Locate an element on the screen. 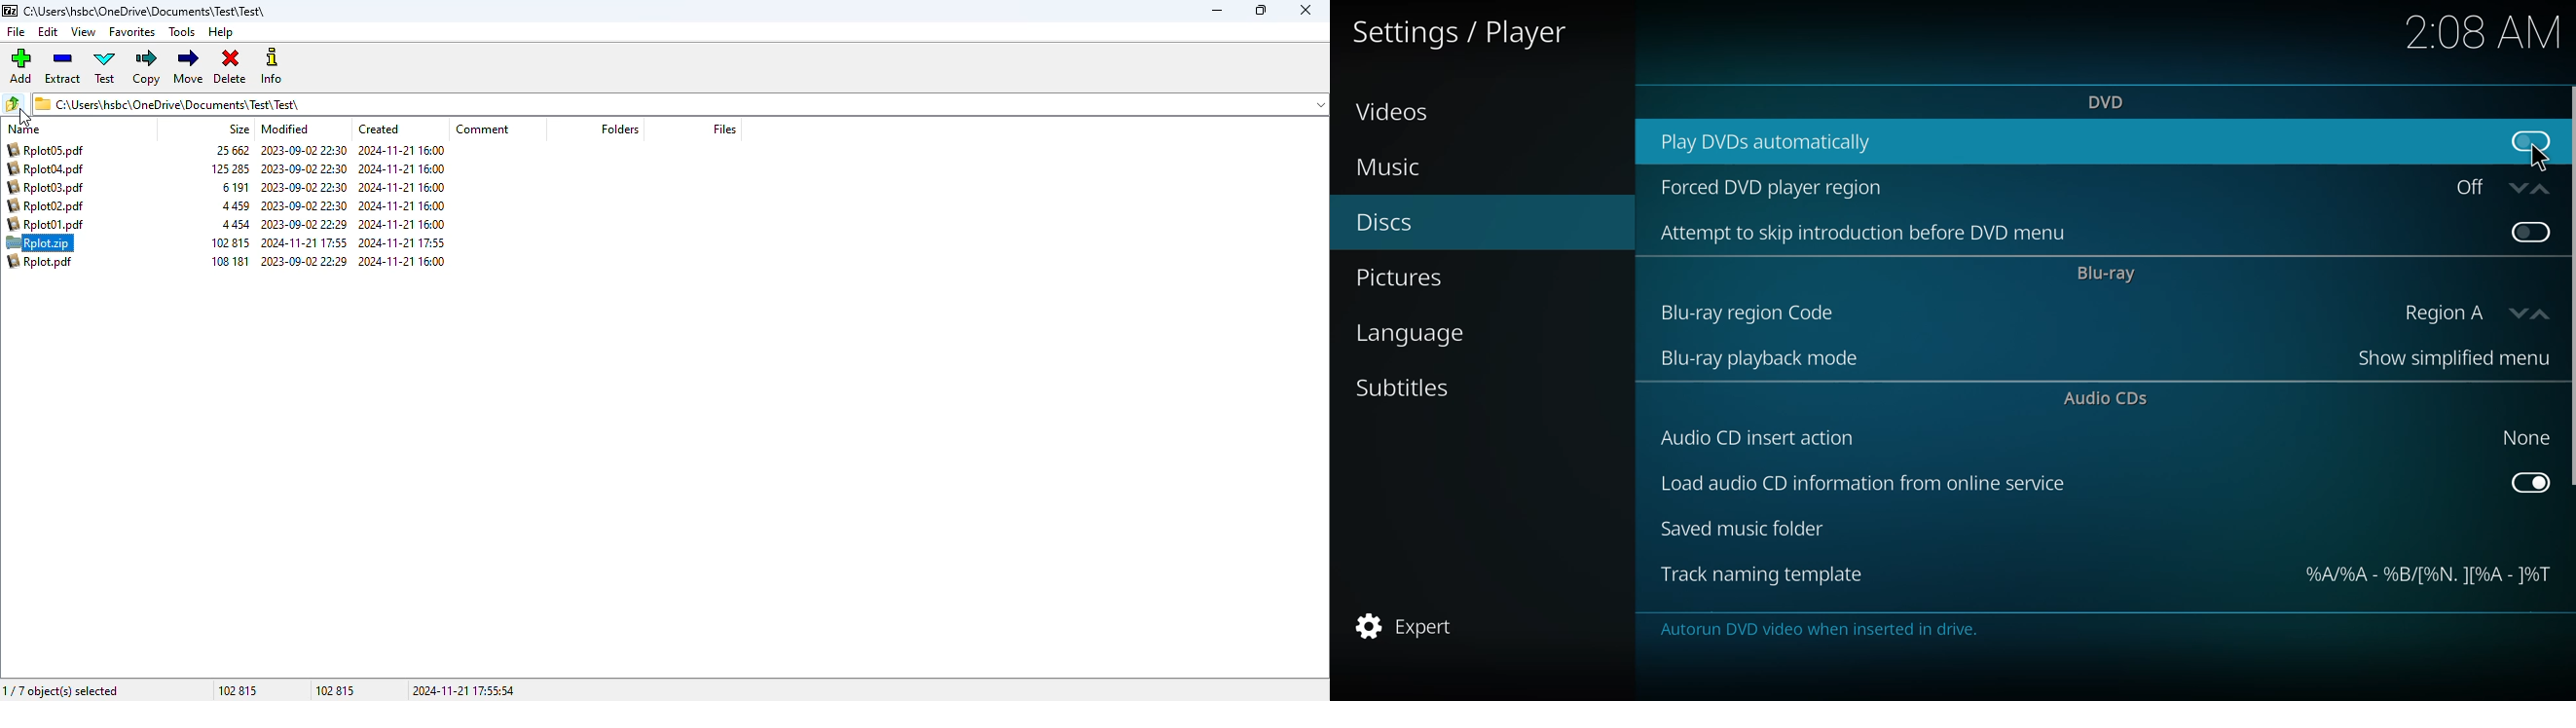 The image size is (2576, 728). maximize is located at coordinates (1262, 10).